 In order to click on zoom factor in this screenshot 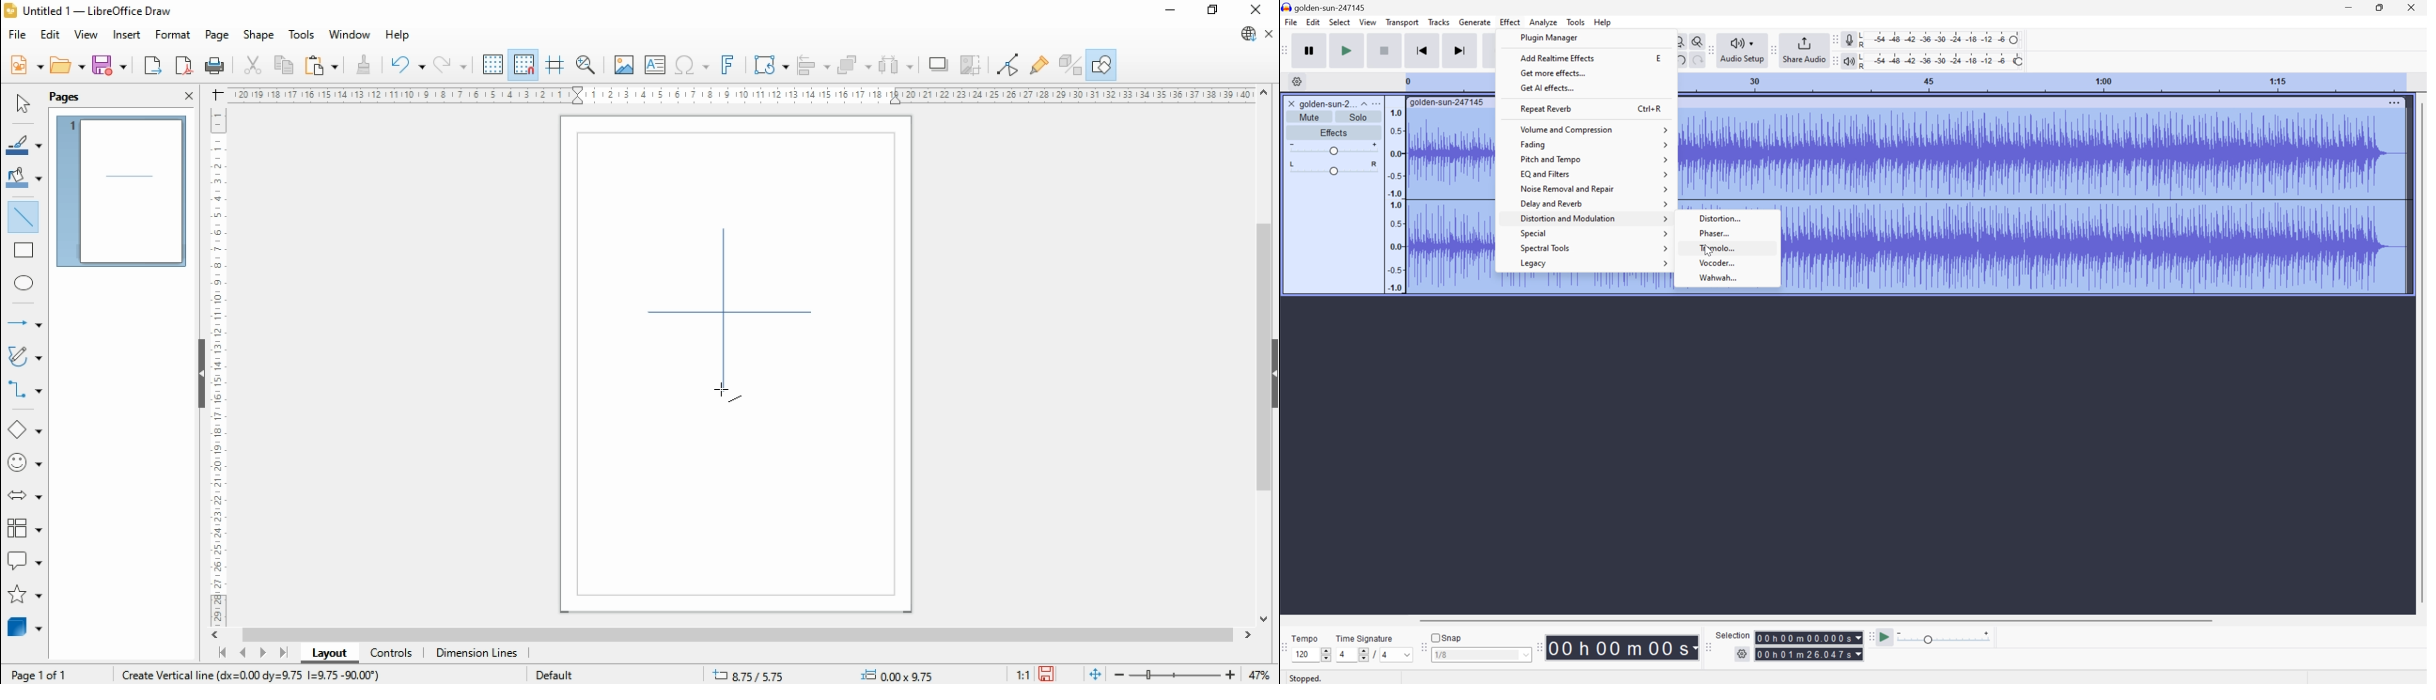, I will do `click(1262, 674)`.